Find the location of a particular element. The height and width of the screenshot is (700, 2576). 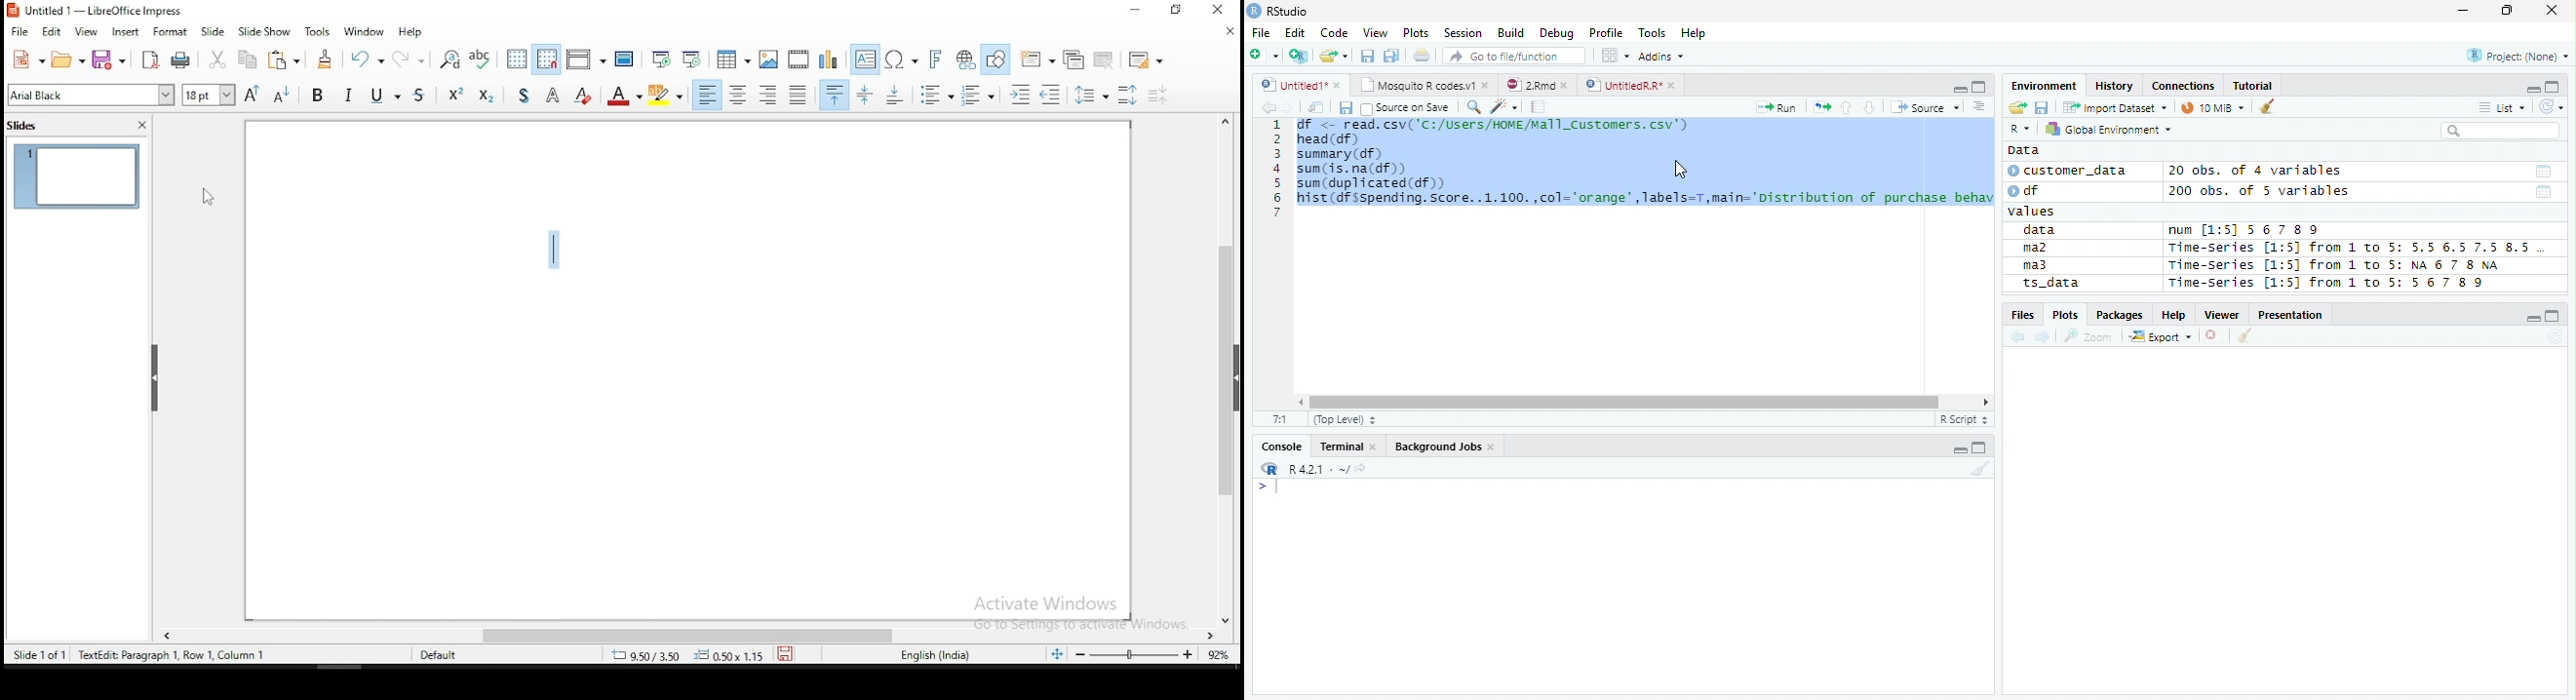

window is located at coordinates (365, 32).